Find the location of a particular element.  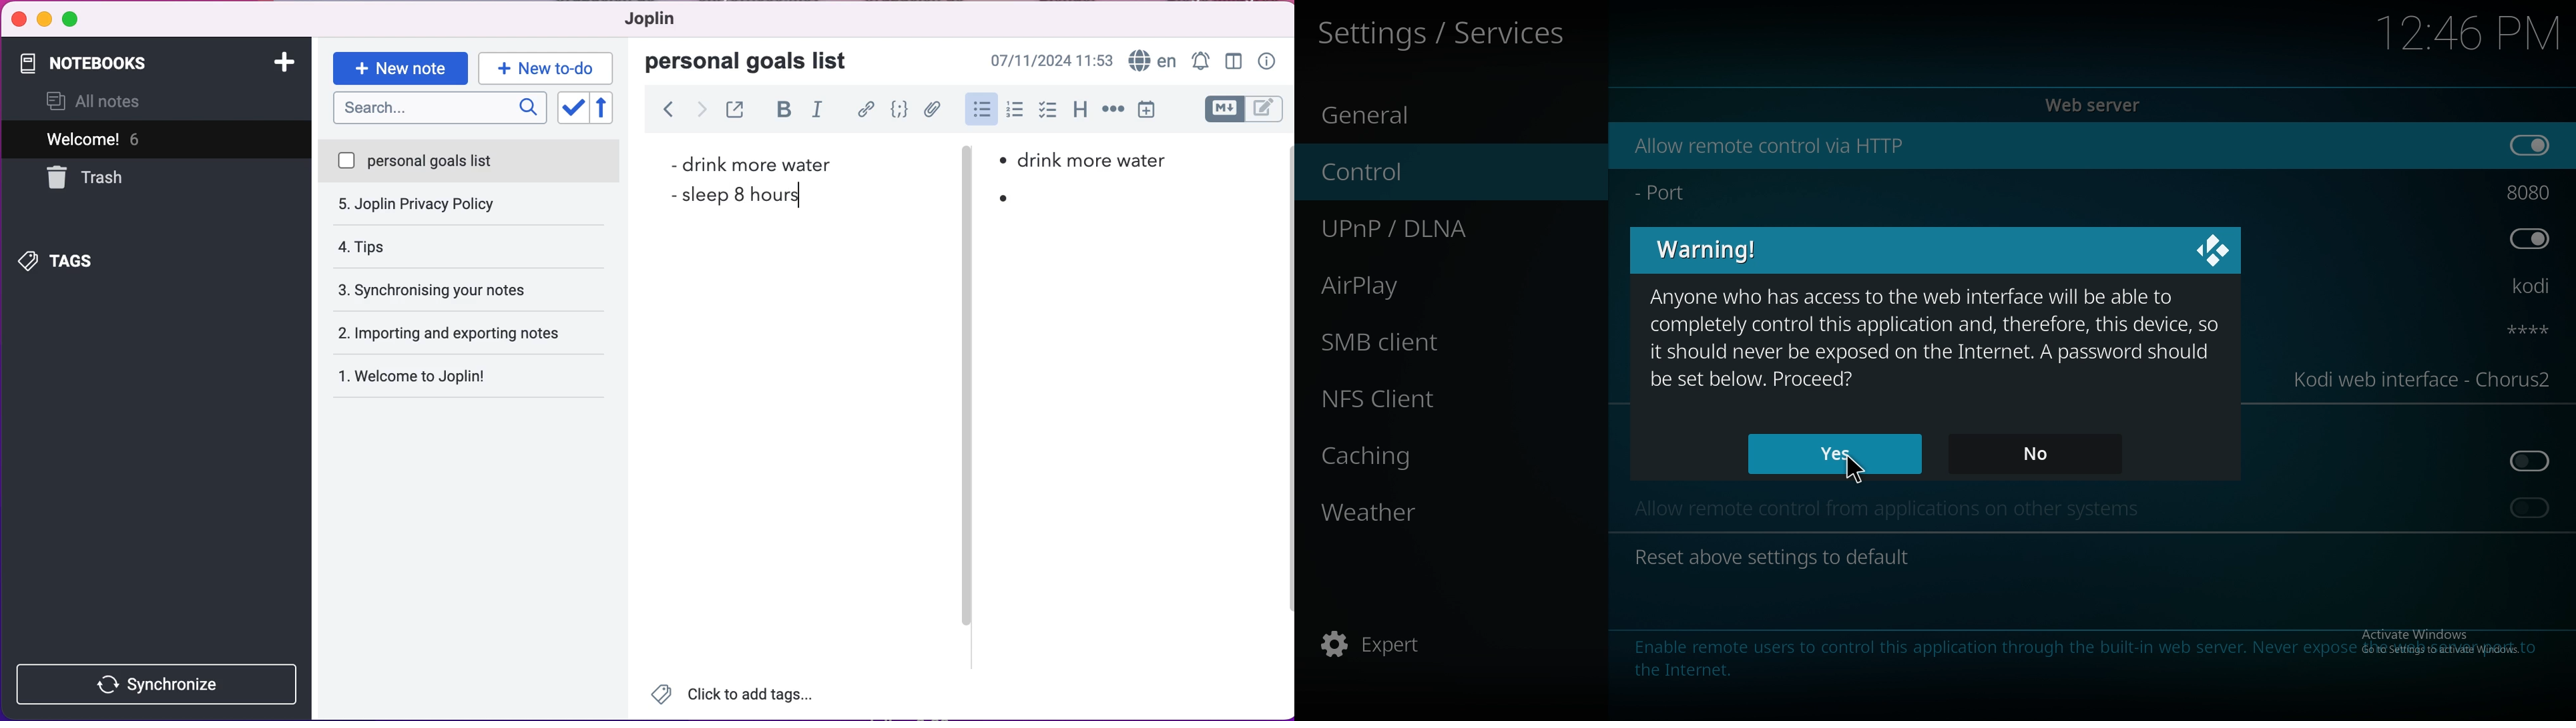

all notes is located at coordinates (101, 103).